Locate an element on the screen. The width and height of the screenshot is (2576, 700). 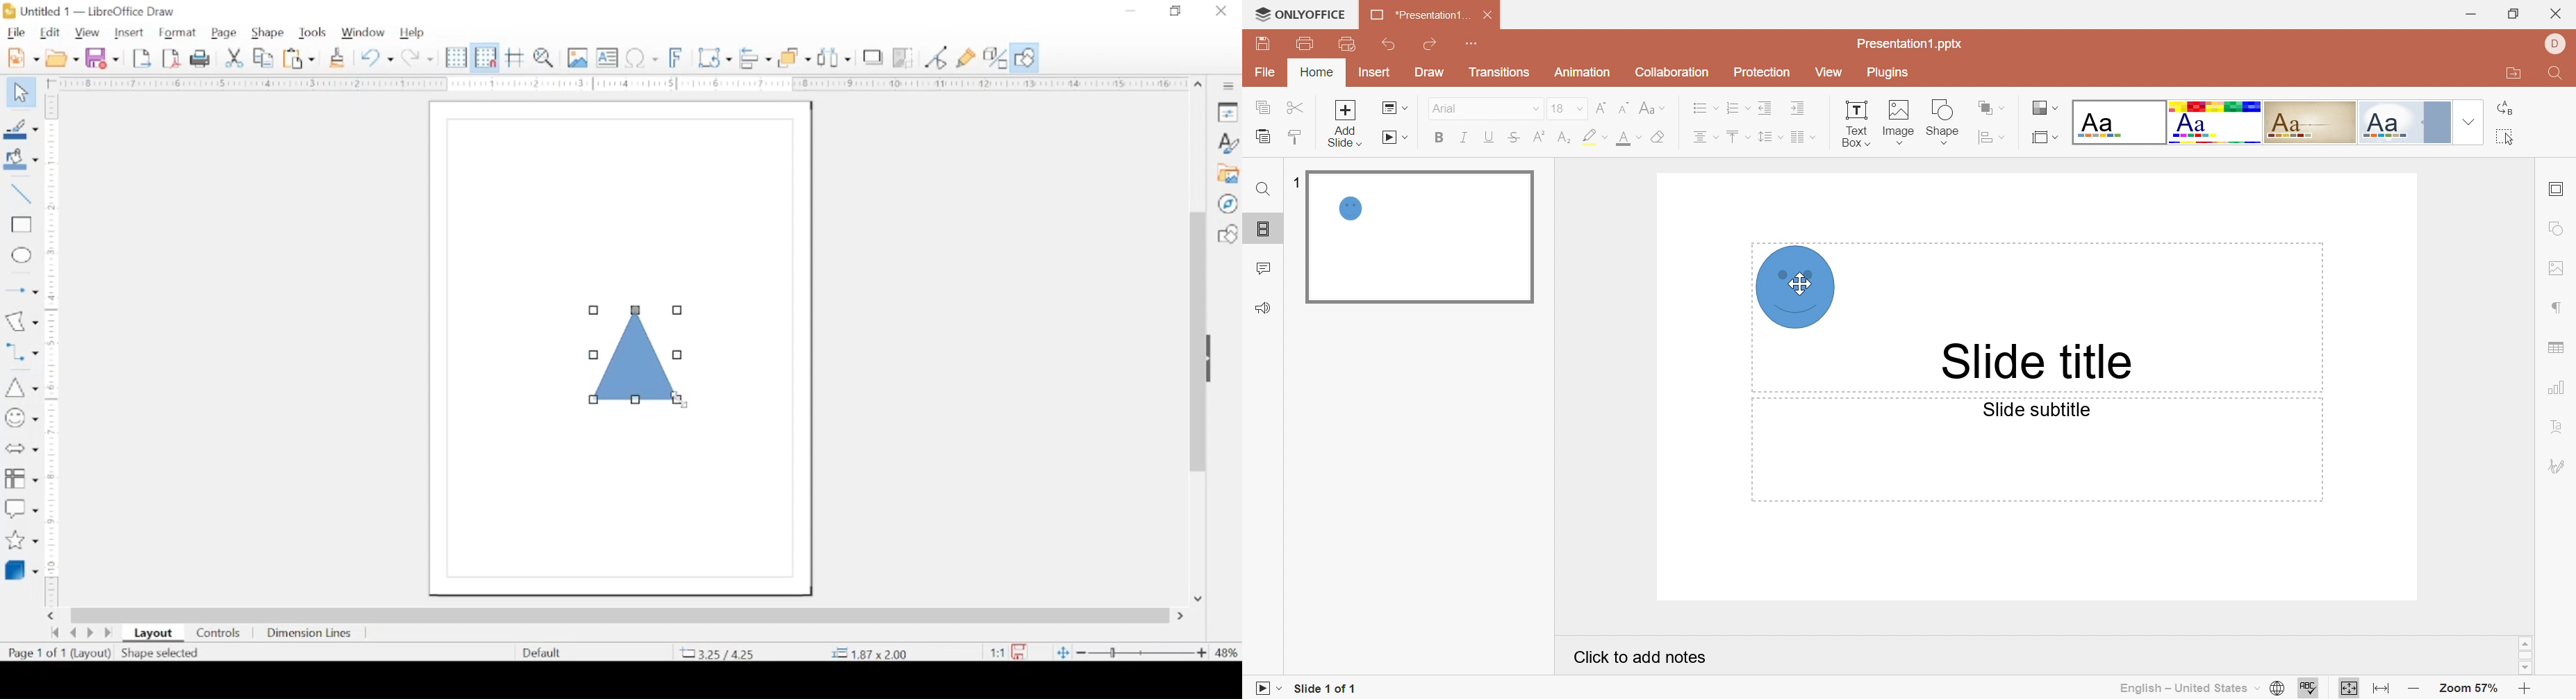
resize handle is located at coordinates (634, 401).